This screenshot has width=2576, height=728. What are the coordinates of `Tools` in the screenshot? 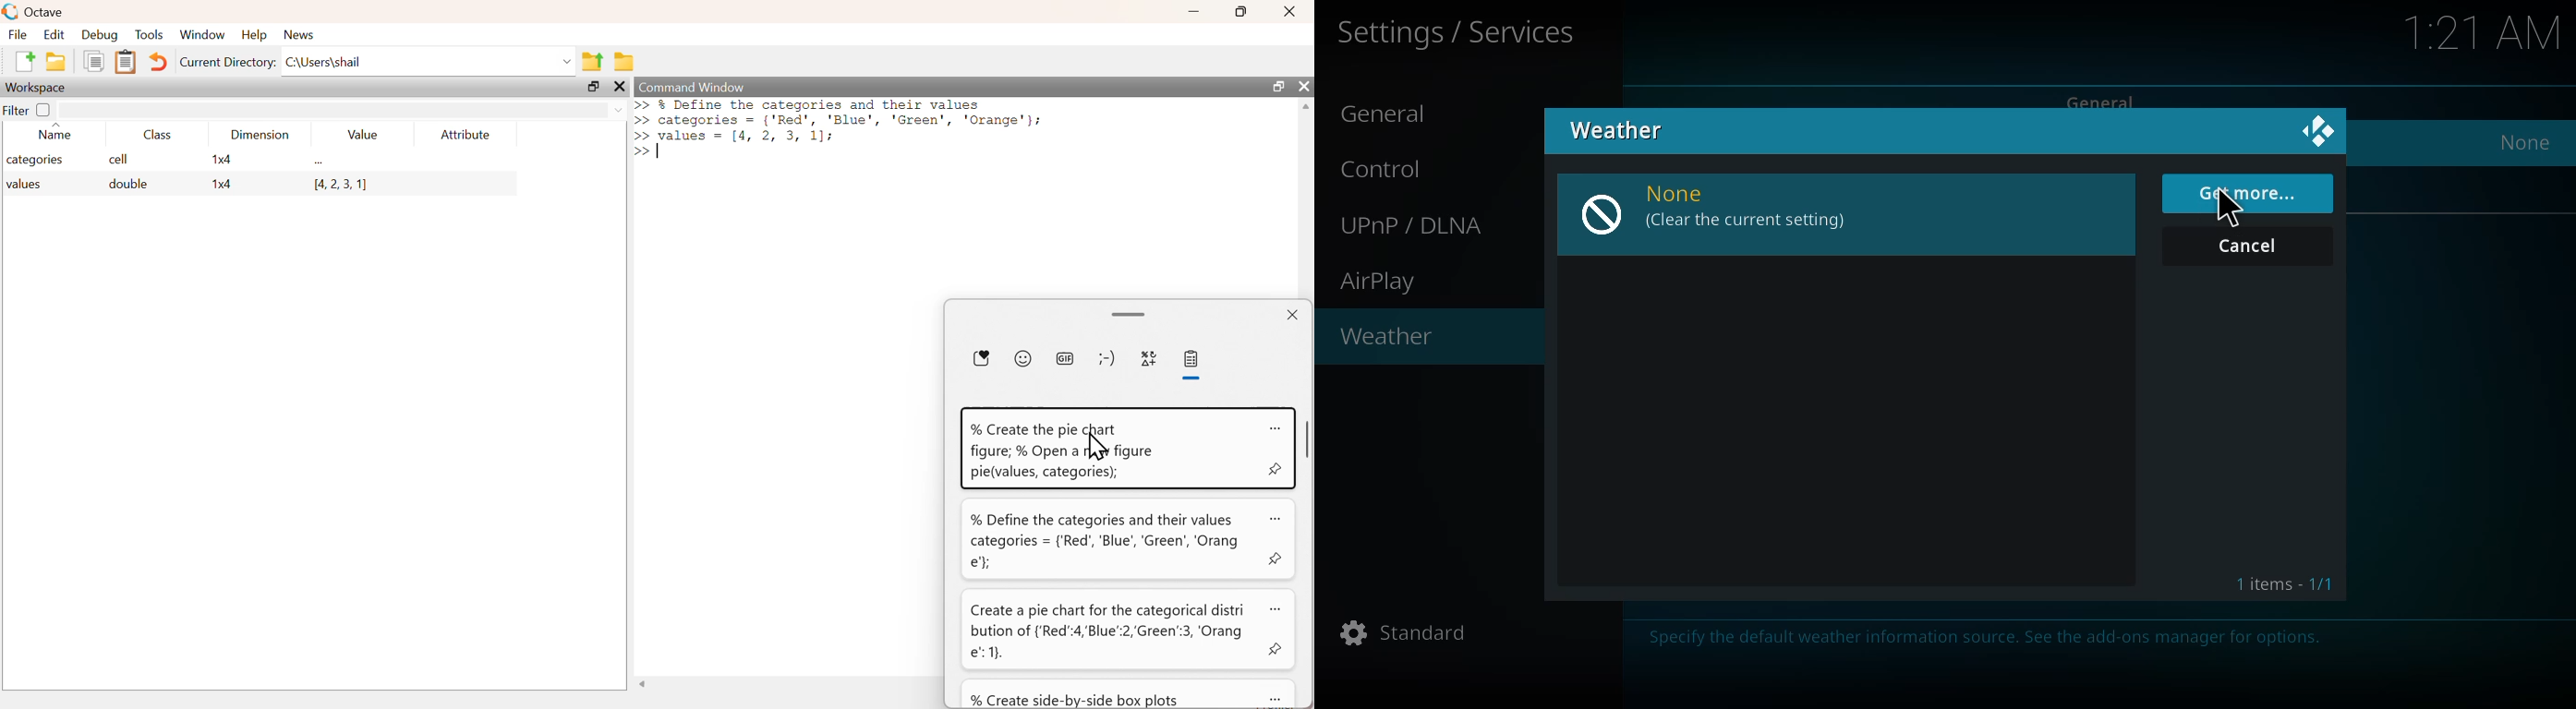 It's located at (150, 34).